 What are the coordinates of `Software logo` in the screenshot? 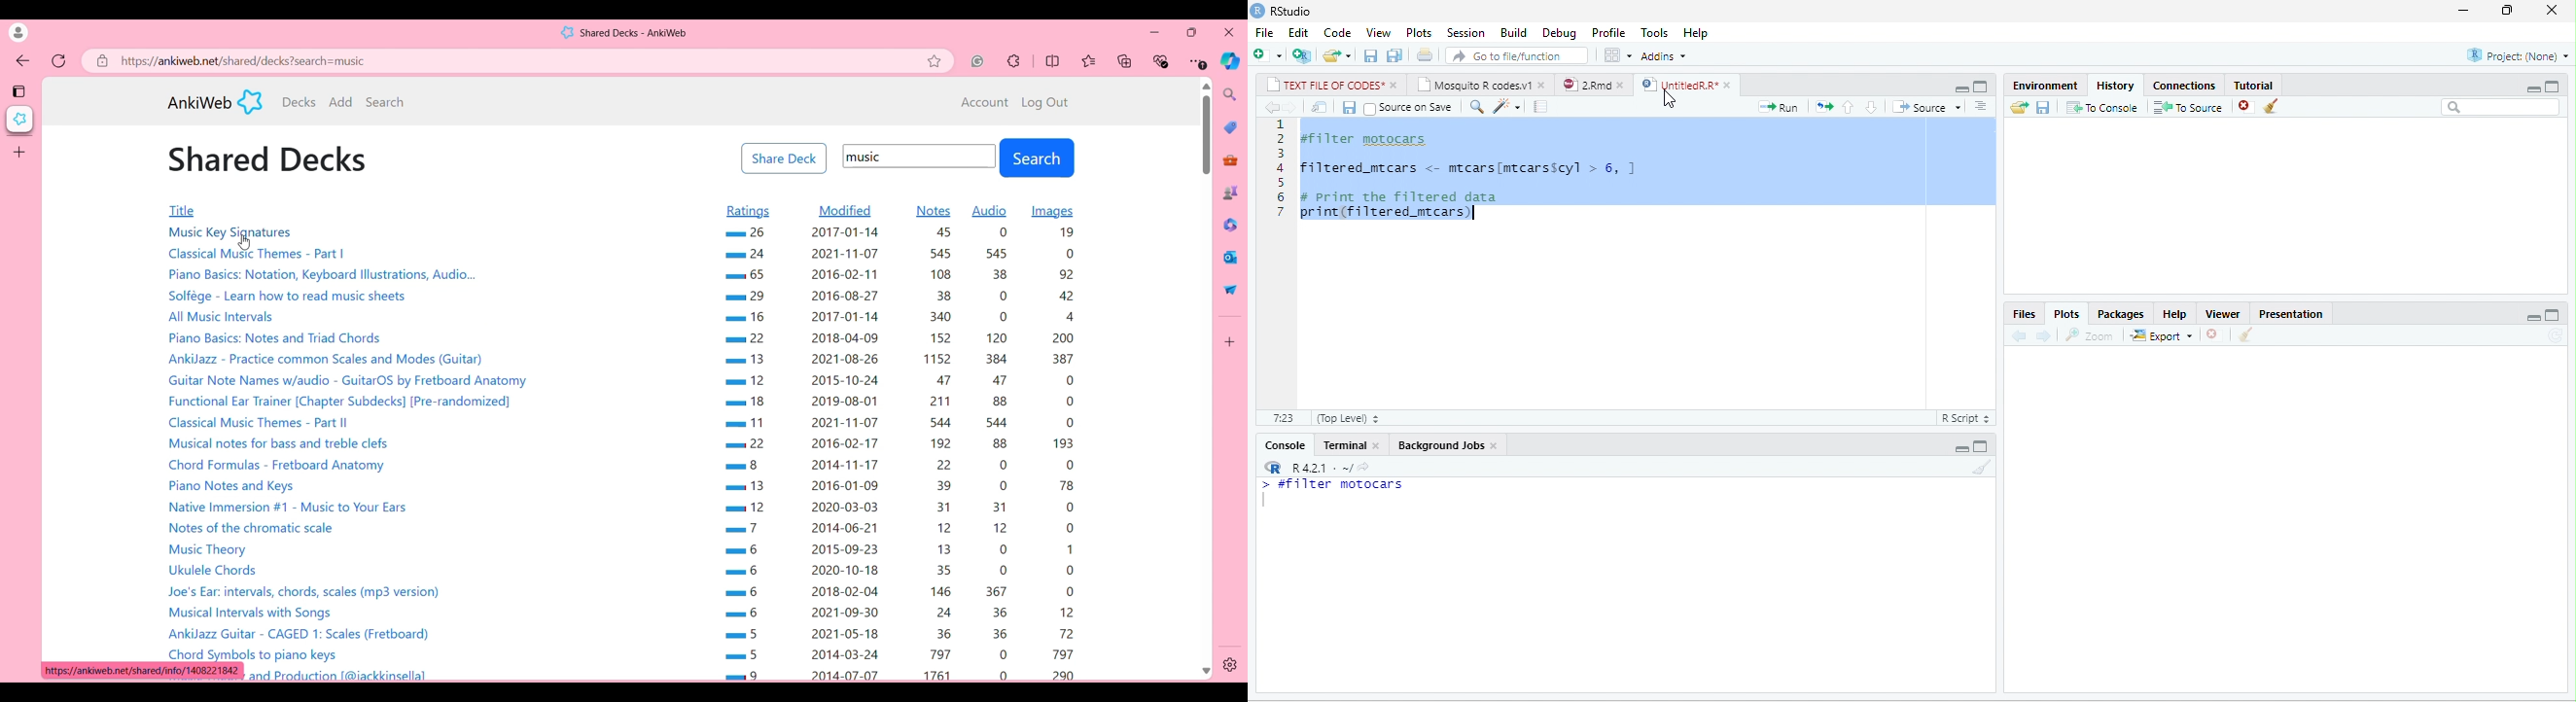 It's located at (567, 32).